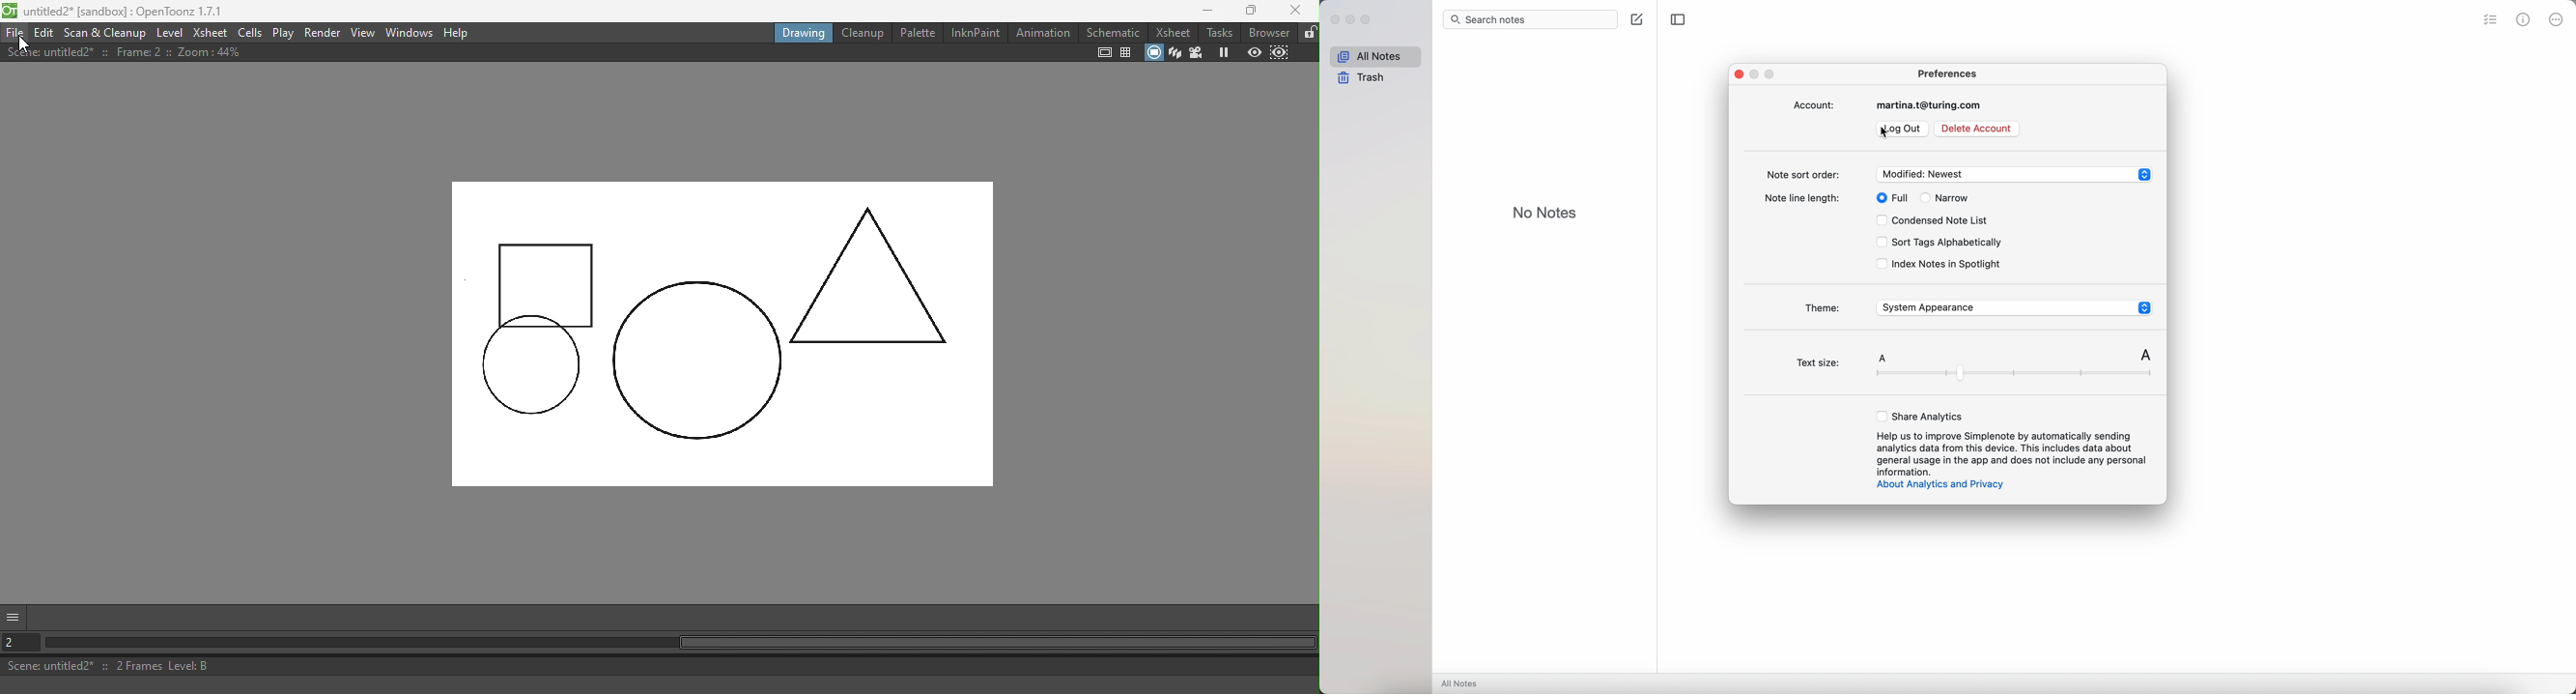 This screenshot has height=700, width=2576. Describe the element at coordinates (1248, 12) in the screenshot. I see `Maximize` at that location.